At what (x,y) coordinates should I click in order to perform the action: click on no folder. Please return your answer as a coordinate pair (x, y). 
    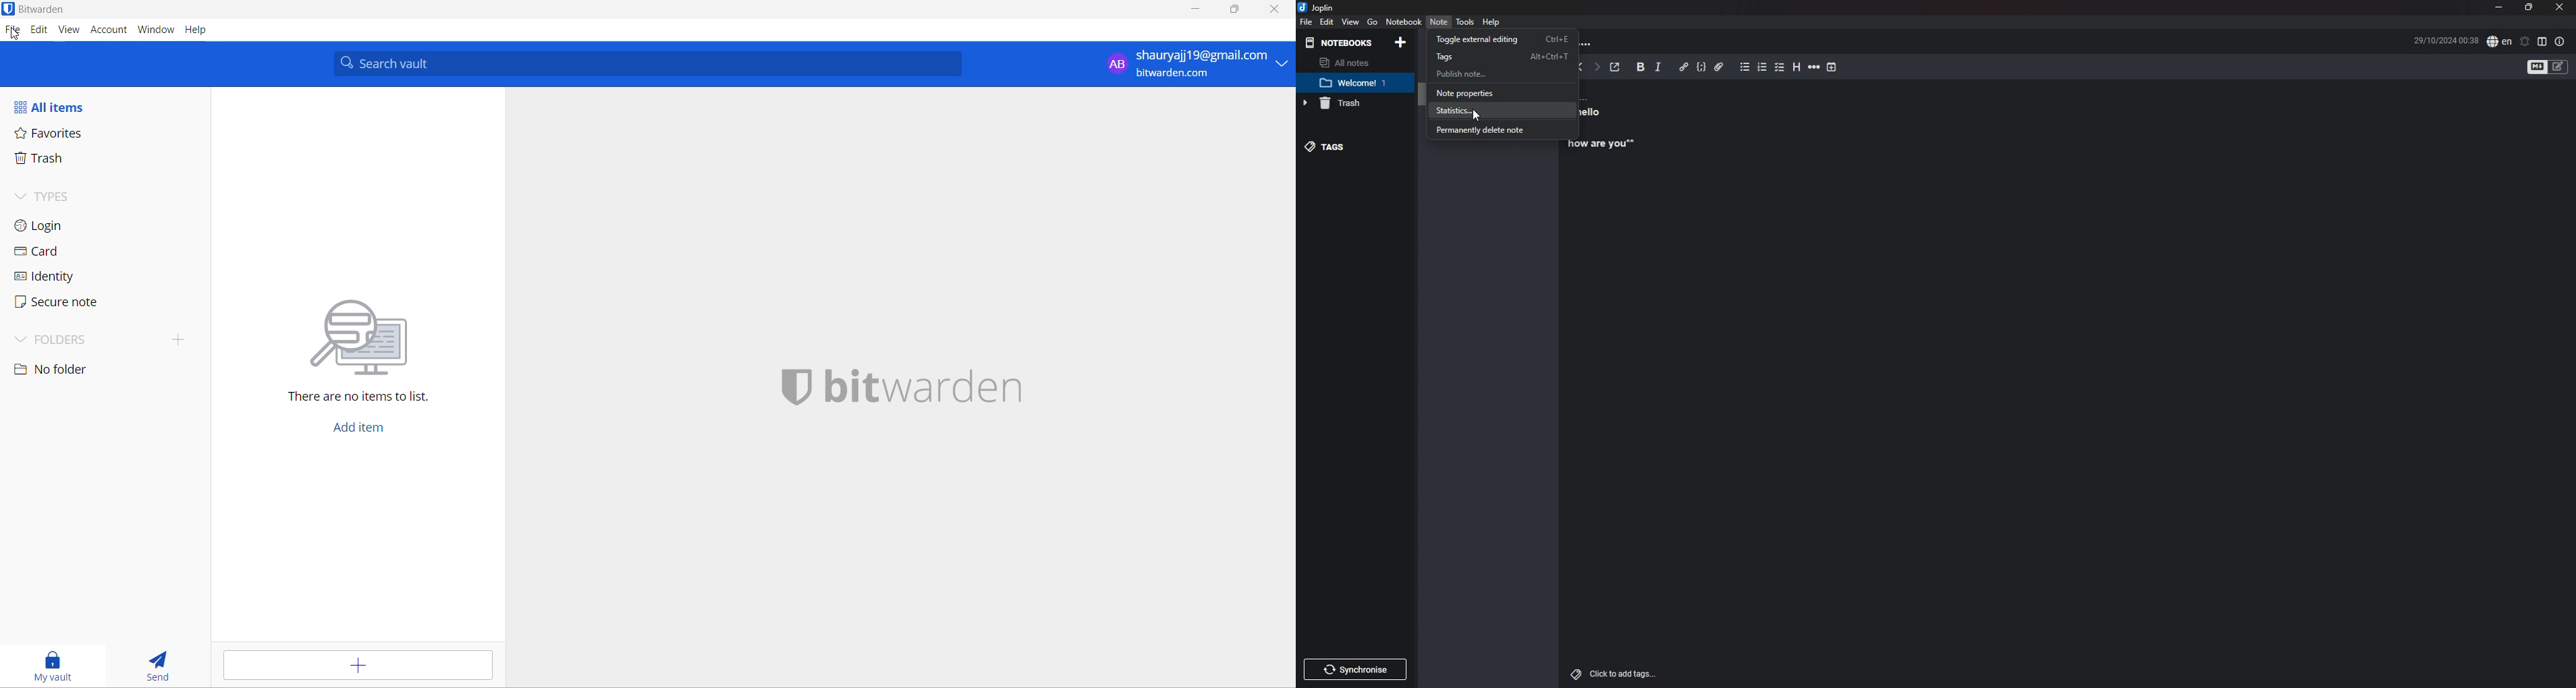
    Looking at the image, I should click on (62, 372).